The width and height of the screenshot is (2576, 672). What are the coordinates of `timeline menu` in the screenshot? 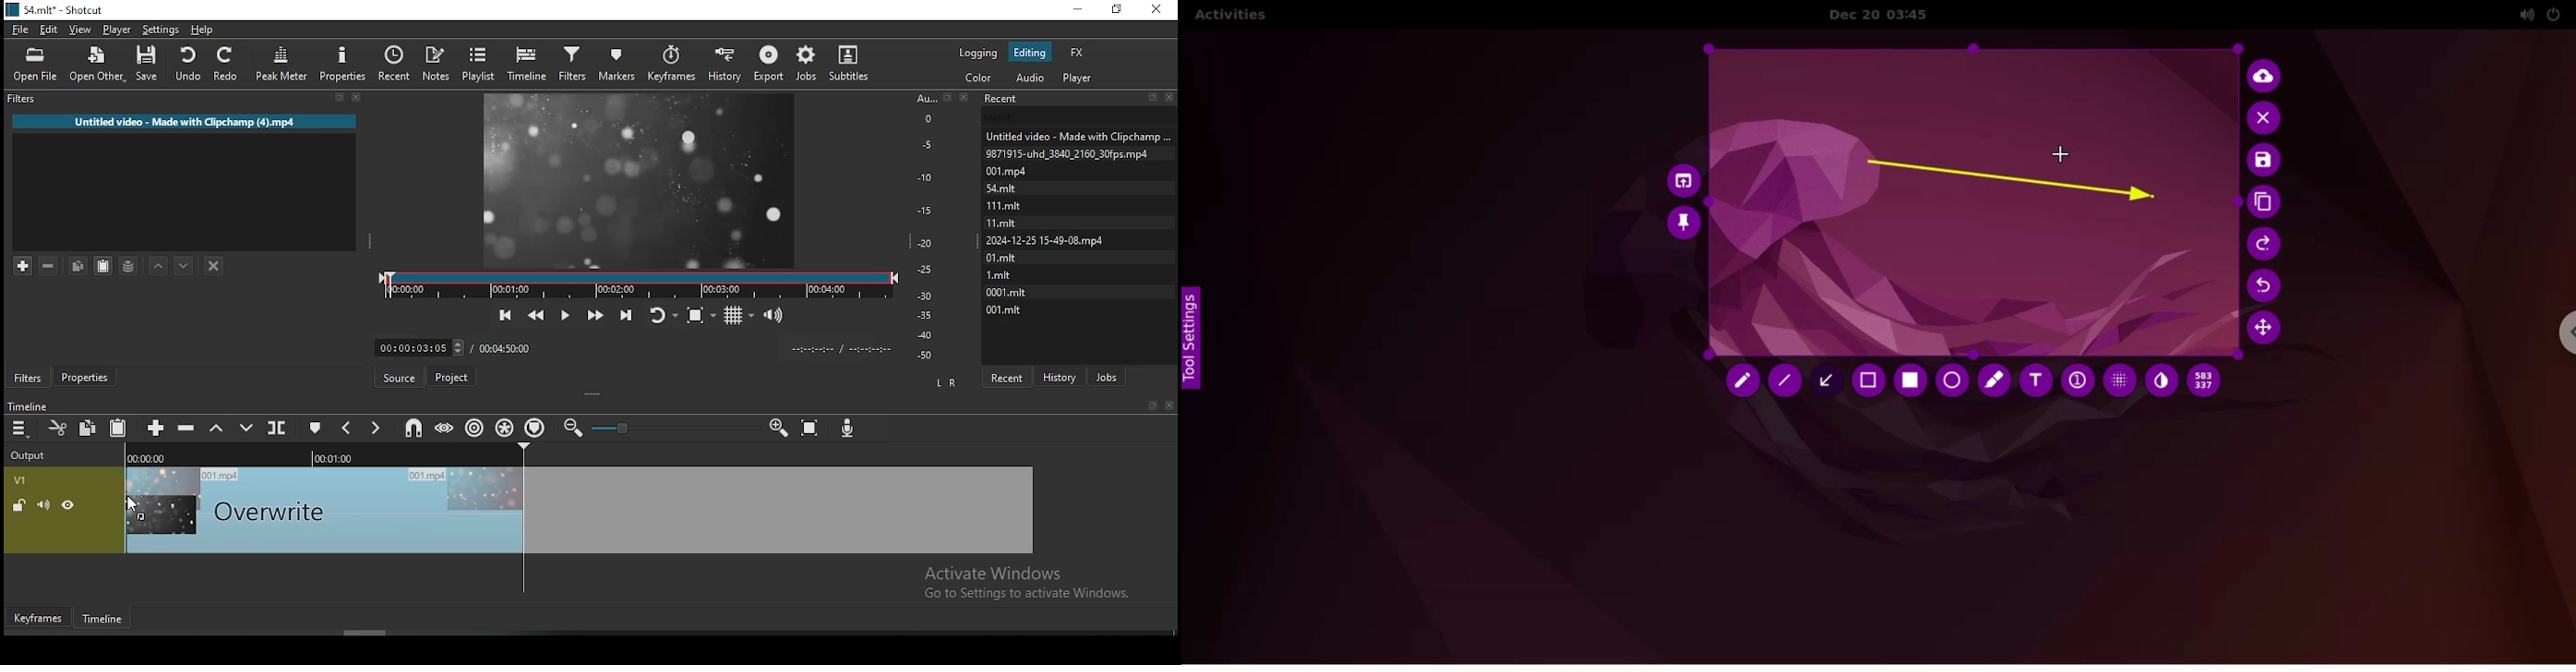 It's located at (19, 429).